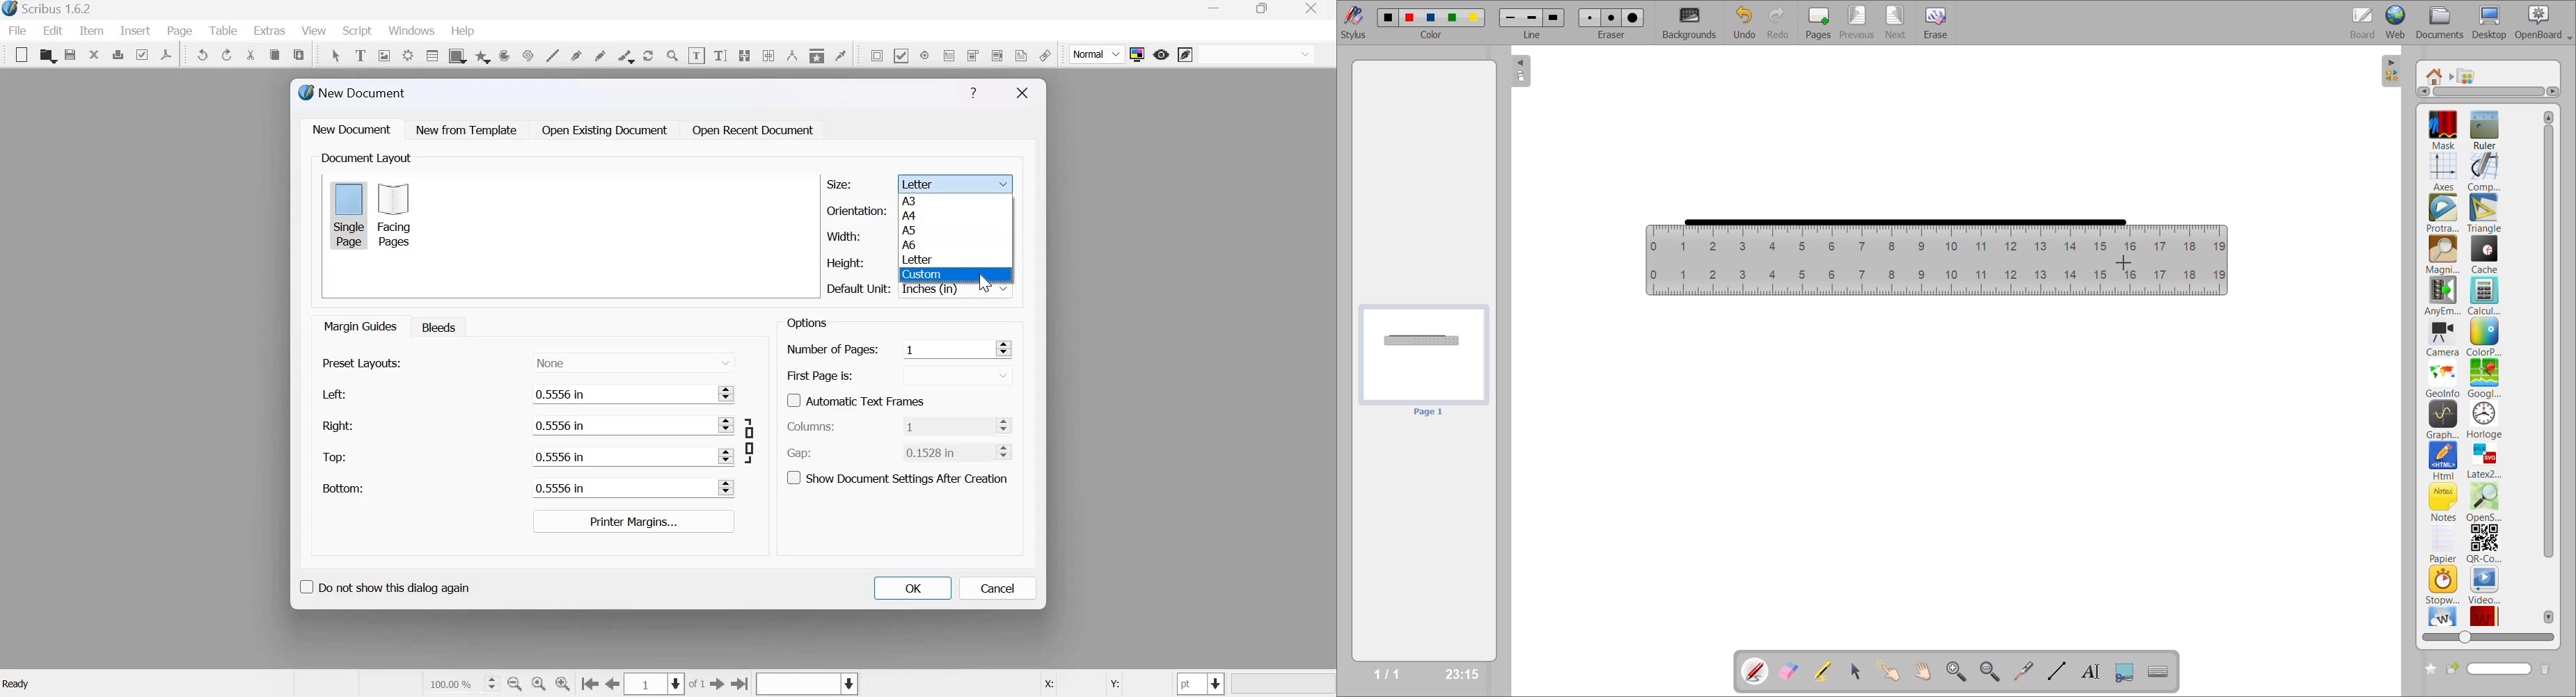 The image size is (2576, 700). What do you see at coordinates (516, 684) in the screenshot?
I see `zoom out by the stepping values in tool preferences` at bounding box center [516, 684].